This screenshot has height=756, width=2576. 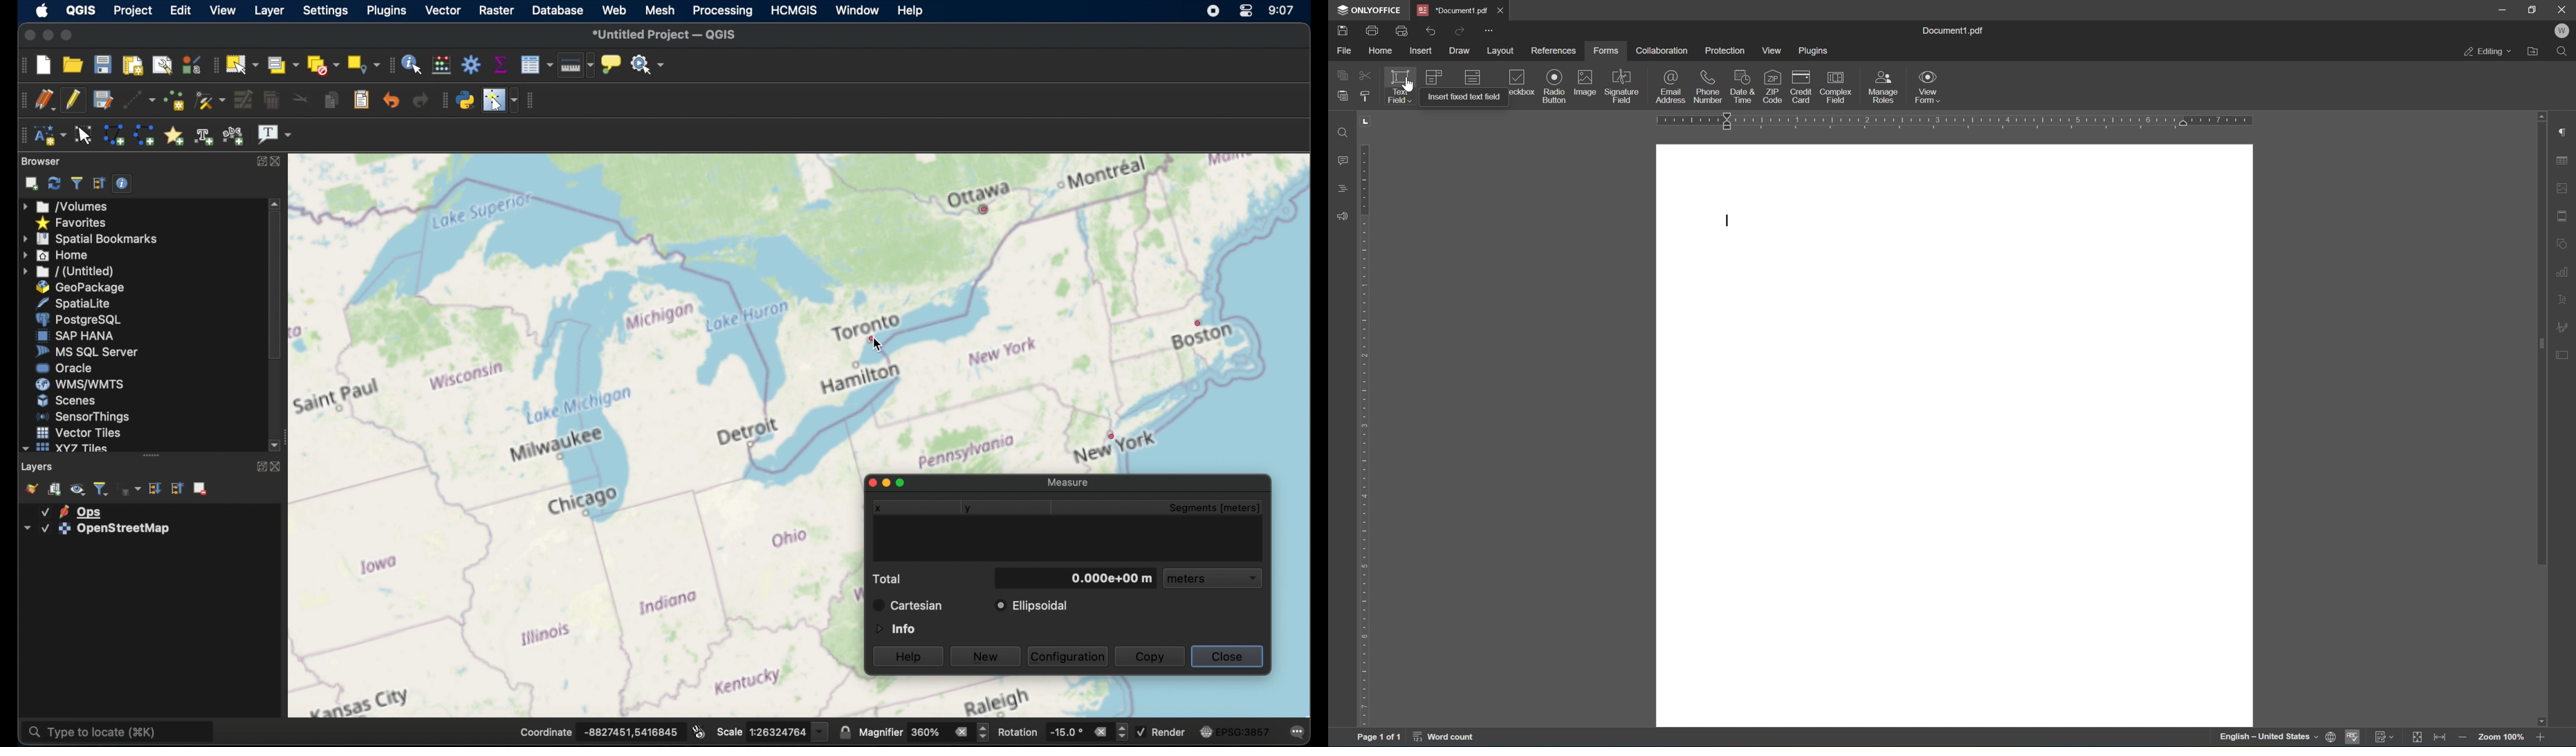 What do you see at coordinates (1835, 86) in the screenshot?
I see `complex field` at bounding box center [1835, 86].